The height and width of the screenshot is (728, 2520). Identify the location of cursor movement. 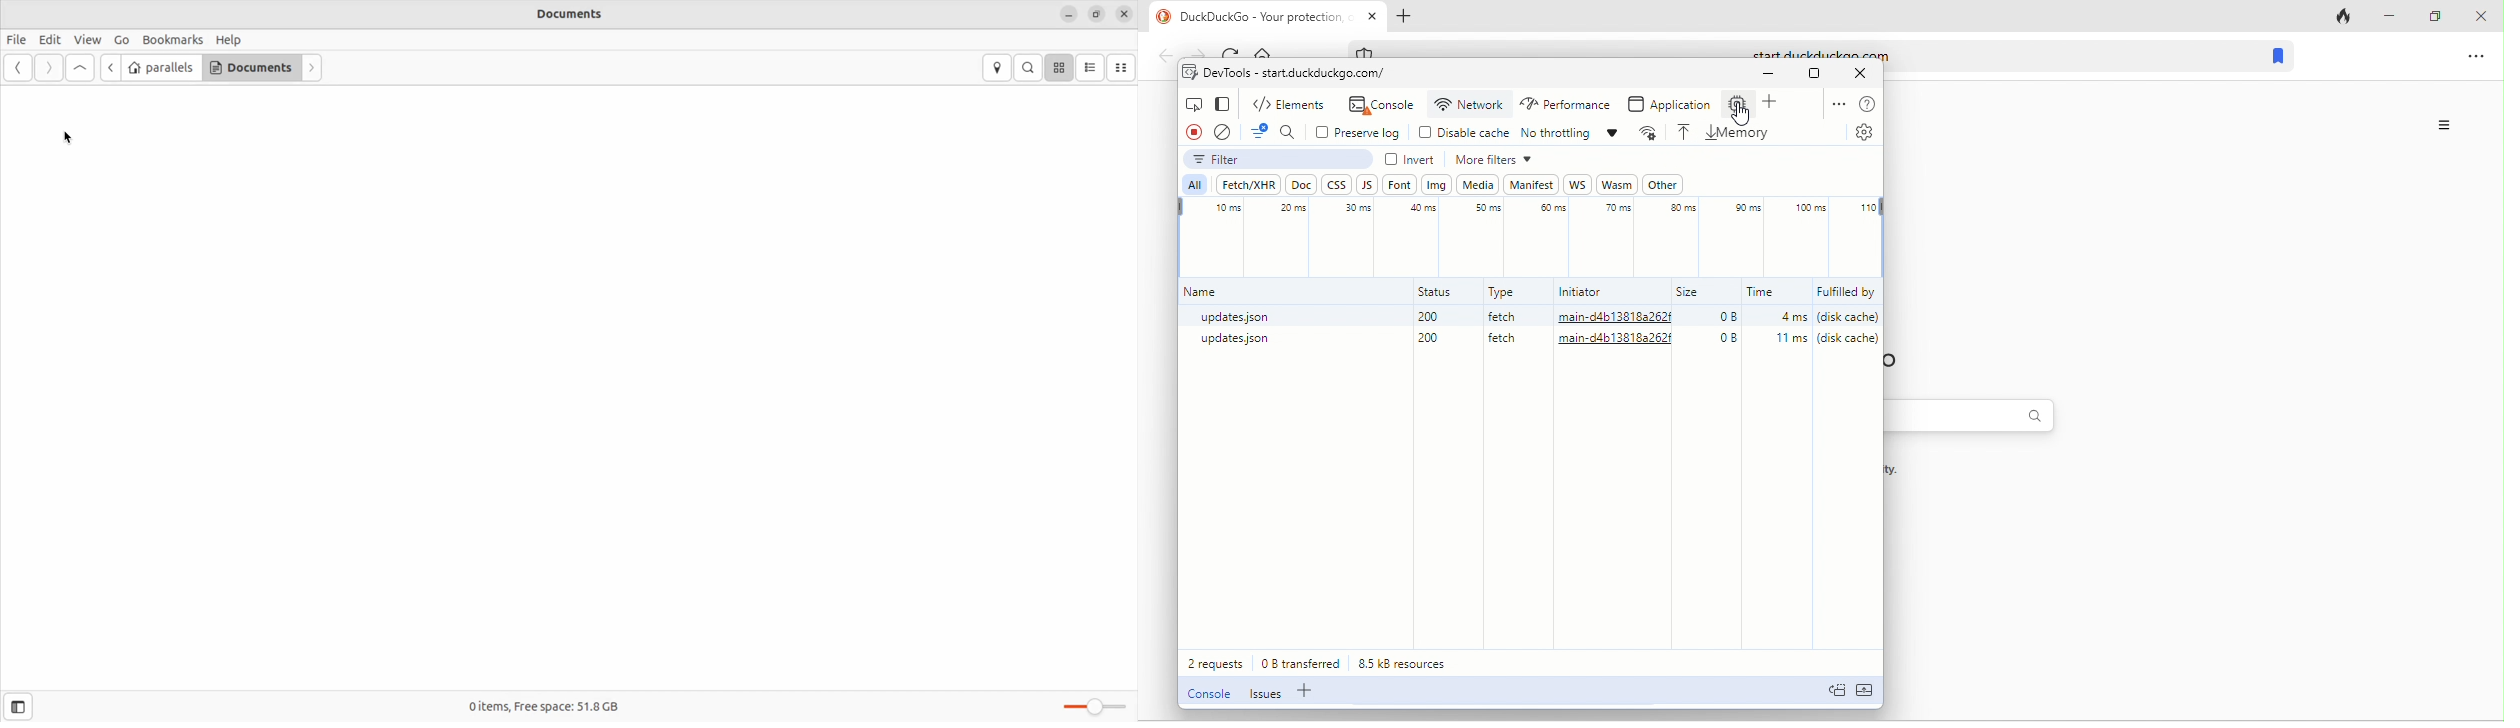
(1744, 118).